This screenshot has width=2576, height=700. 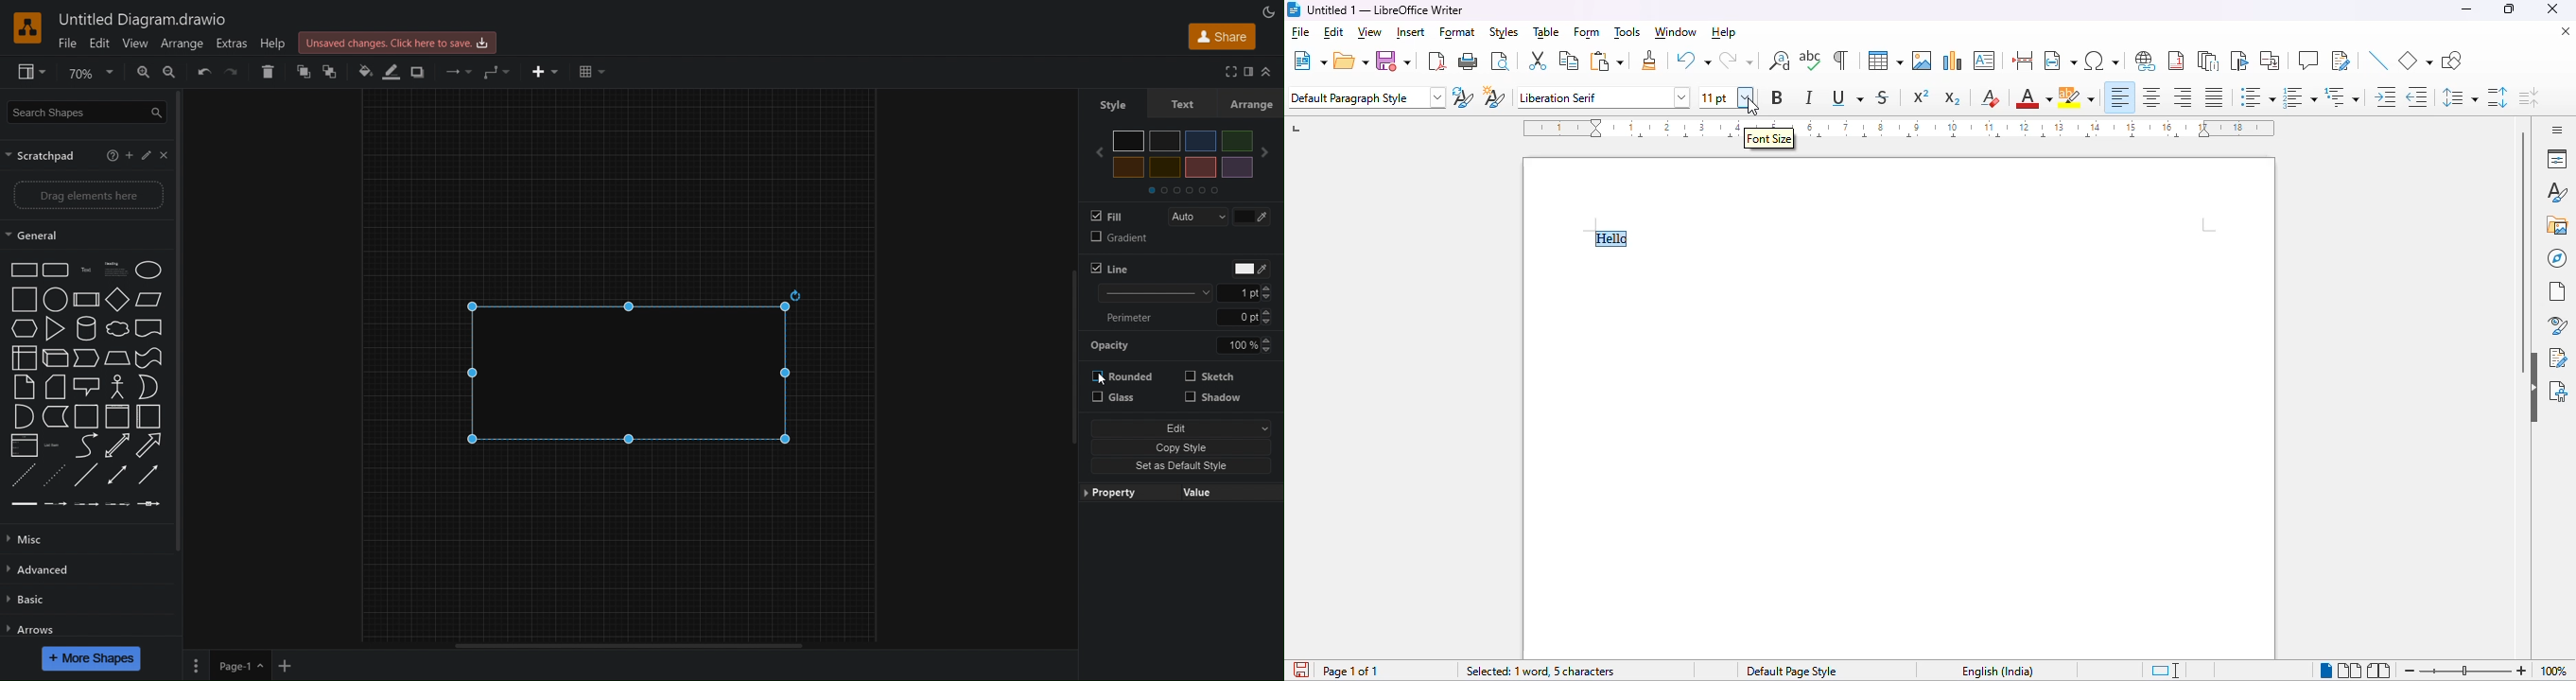 I want to click on File, so click(x=68, y=43).